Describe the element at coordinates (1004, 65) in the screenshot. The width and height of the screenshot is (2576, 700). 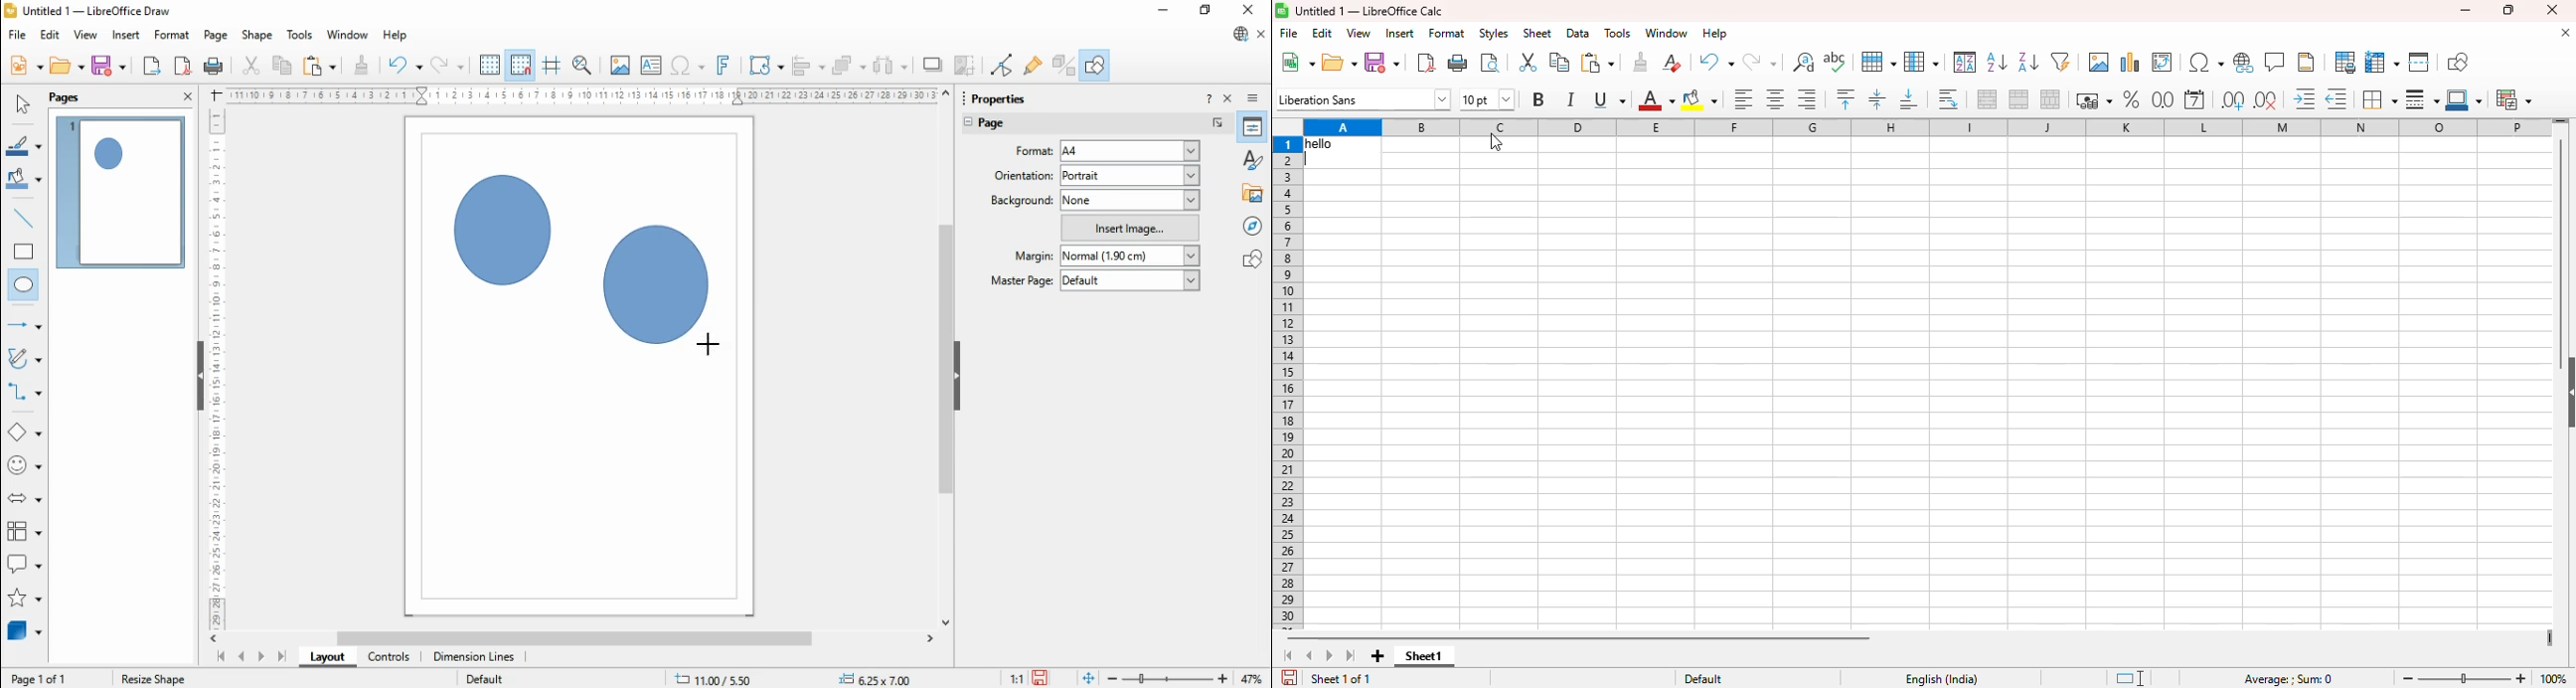
I see `toggle point edit mode` at that location.